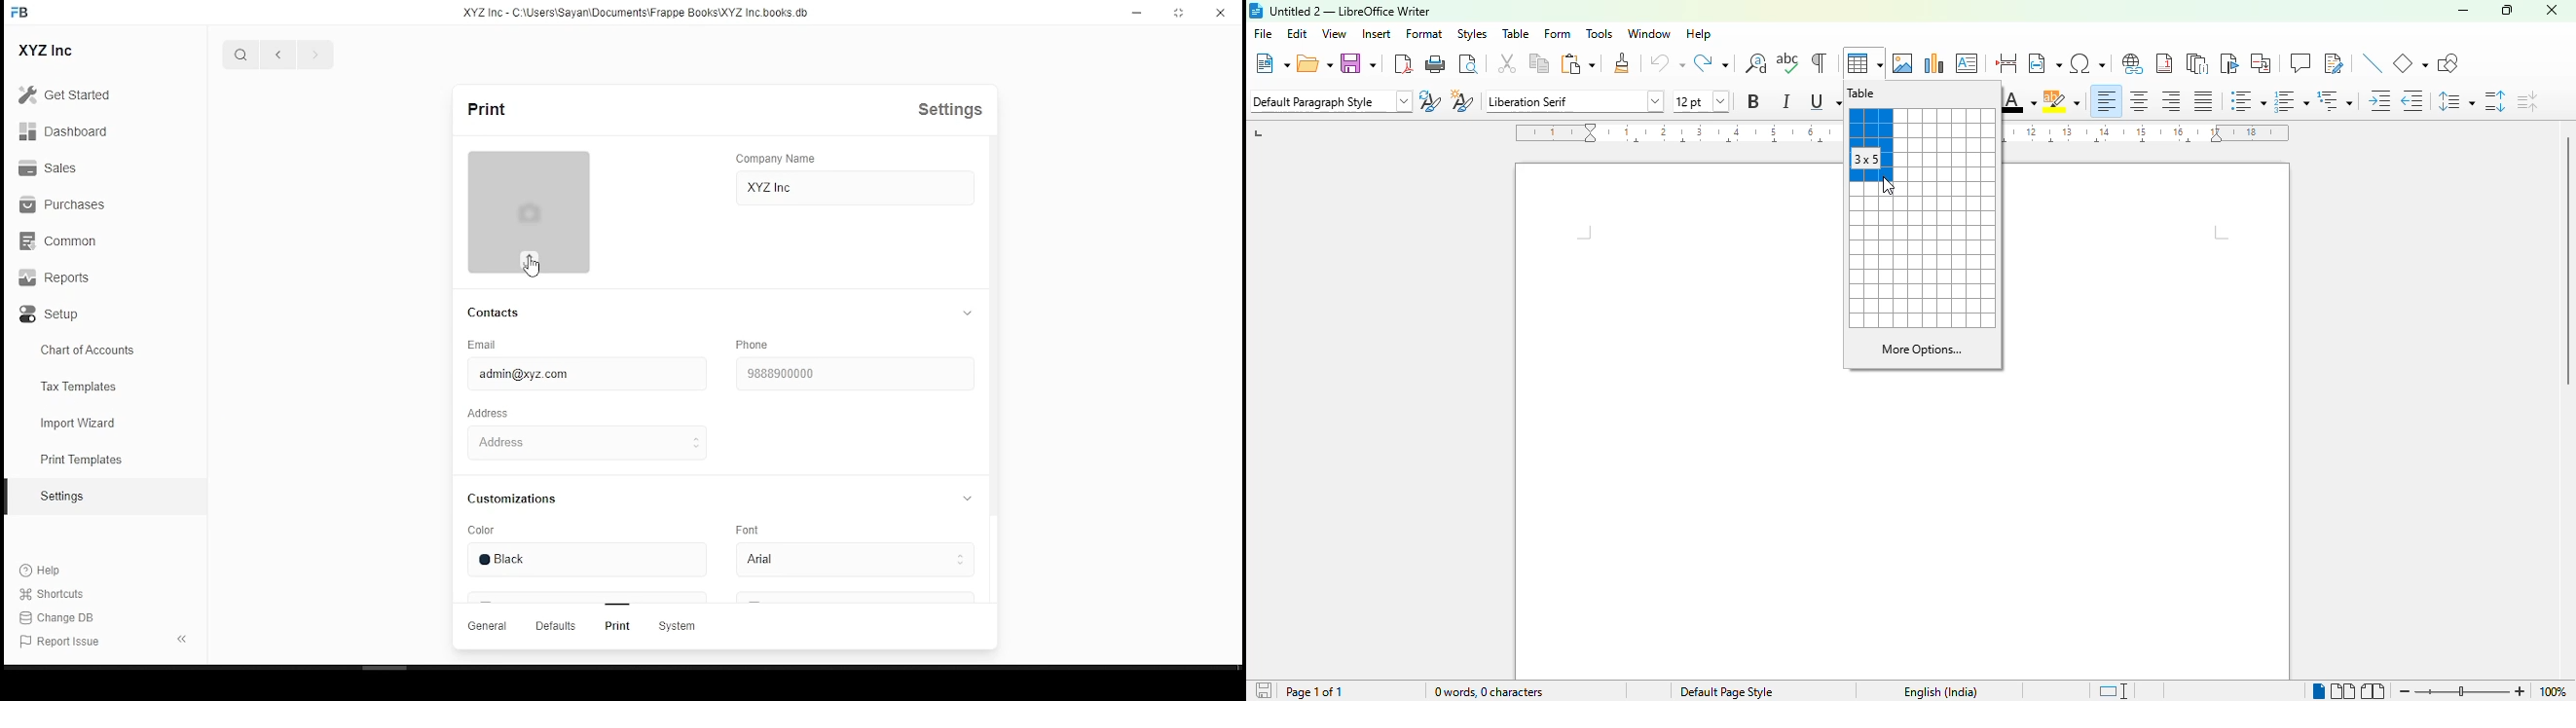 Image resolution: width=2576 pixels, height=728 pixels. Describe the element at coordinates (61, 203) in the screenshot. I see `Purchases` at that location.